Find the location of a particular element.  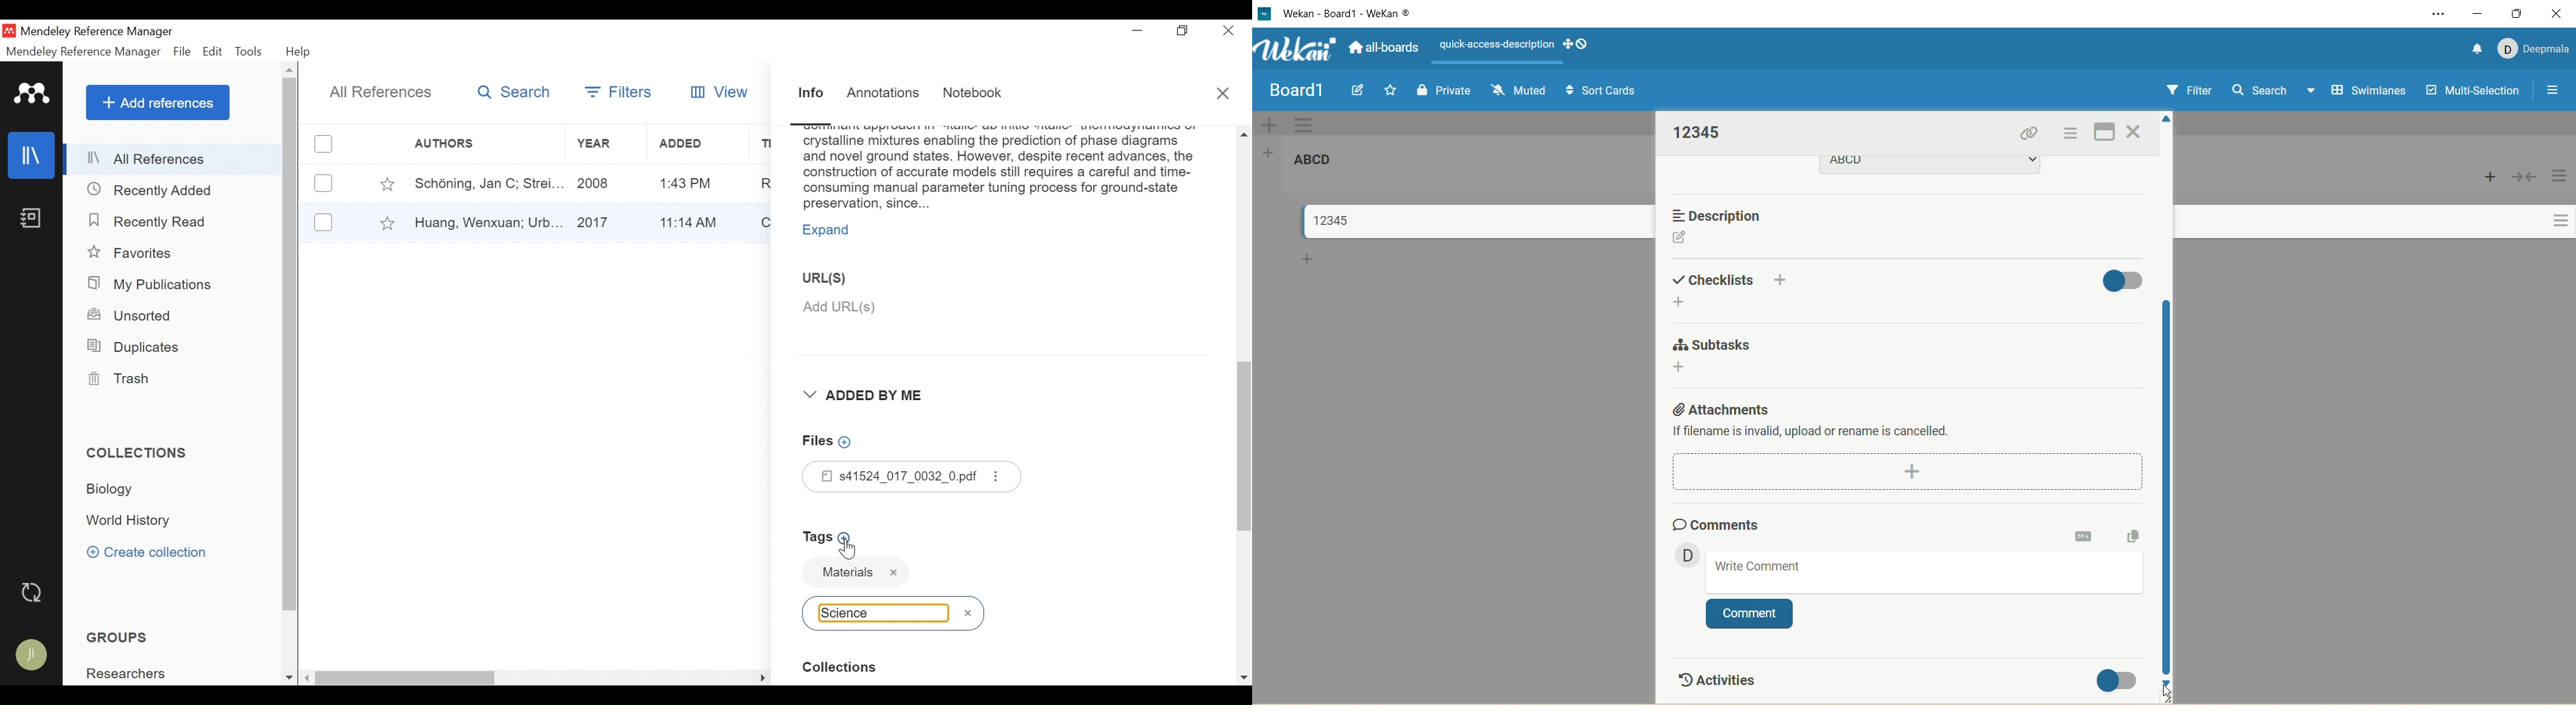

Added By Me is located at coordinates (872, 396).